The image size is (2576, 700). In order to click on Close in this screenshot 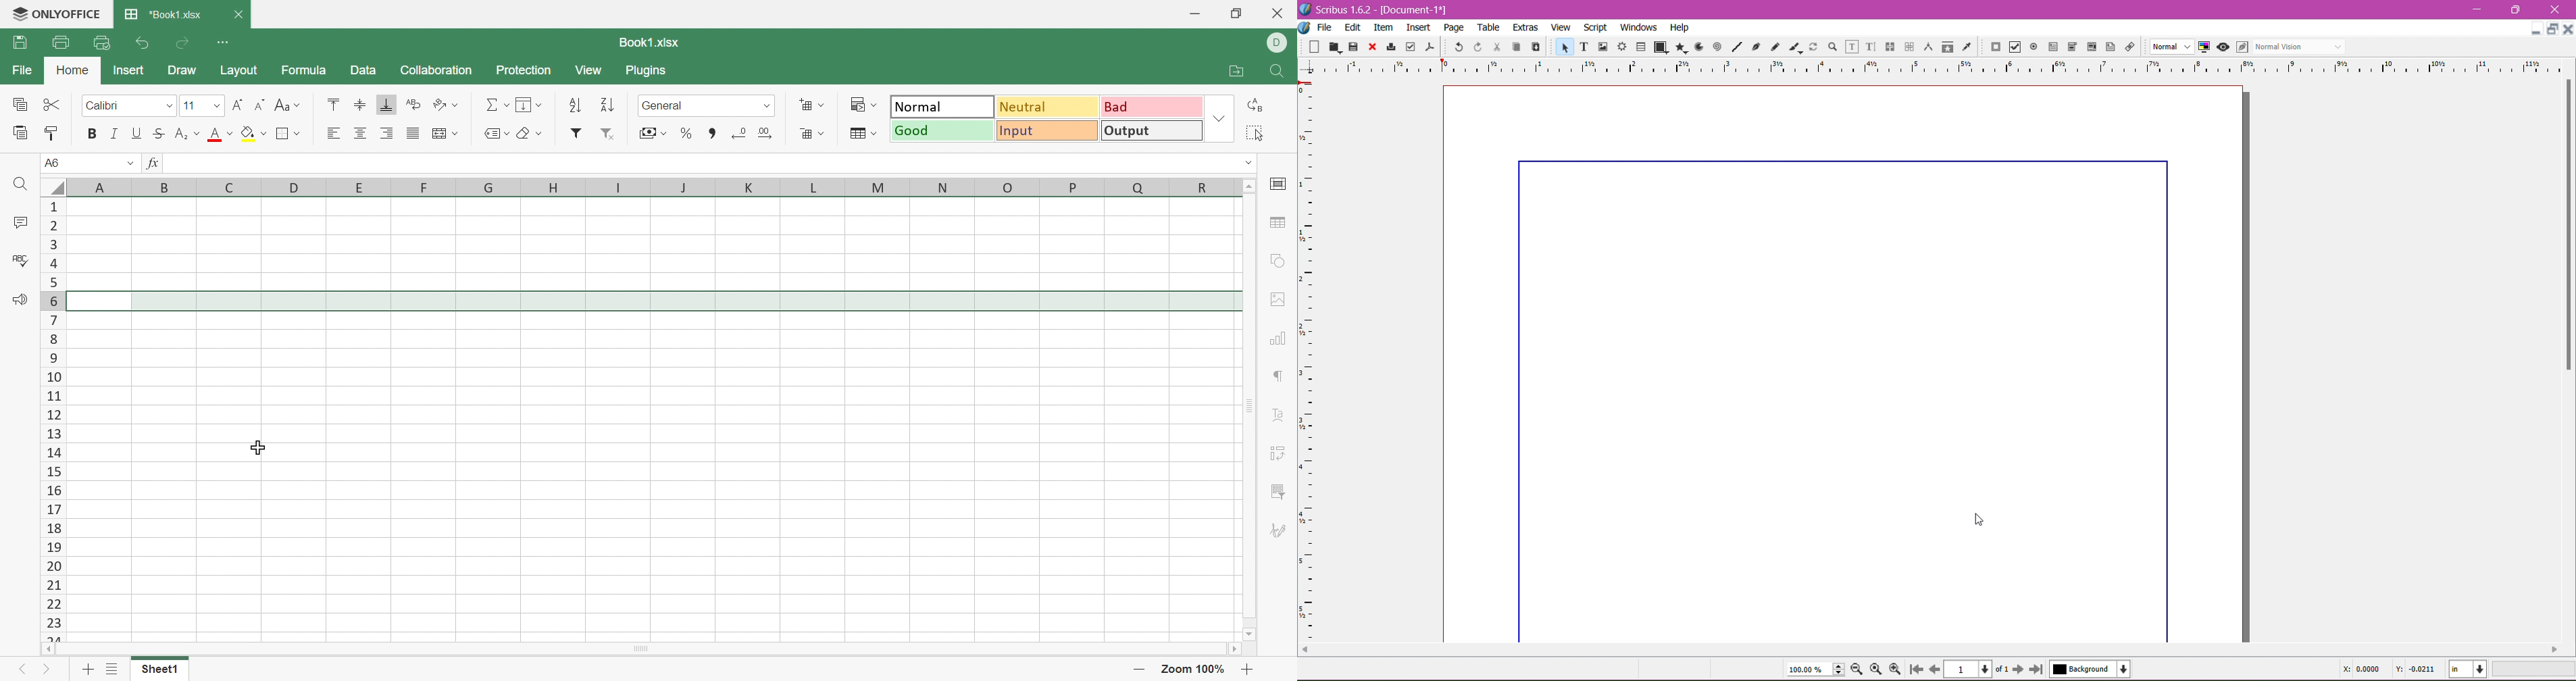, I will do `click(1279, 13)`.